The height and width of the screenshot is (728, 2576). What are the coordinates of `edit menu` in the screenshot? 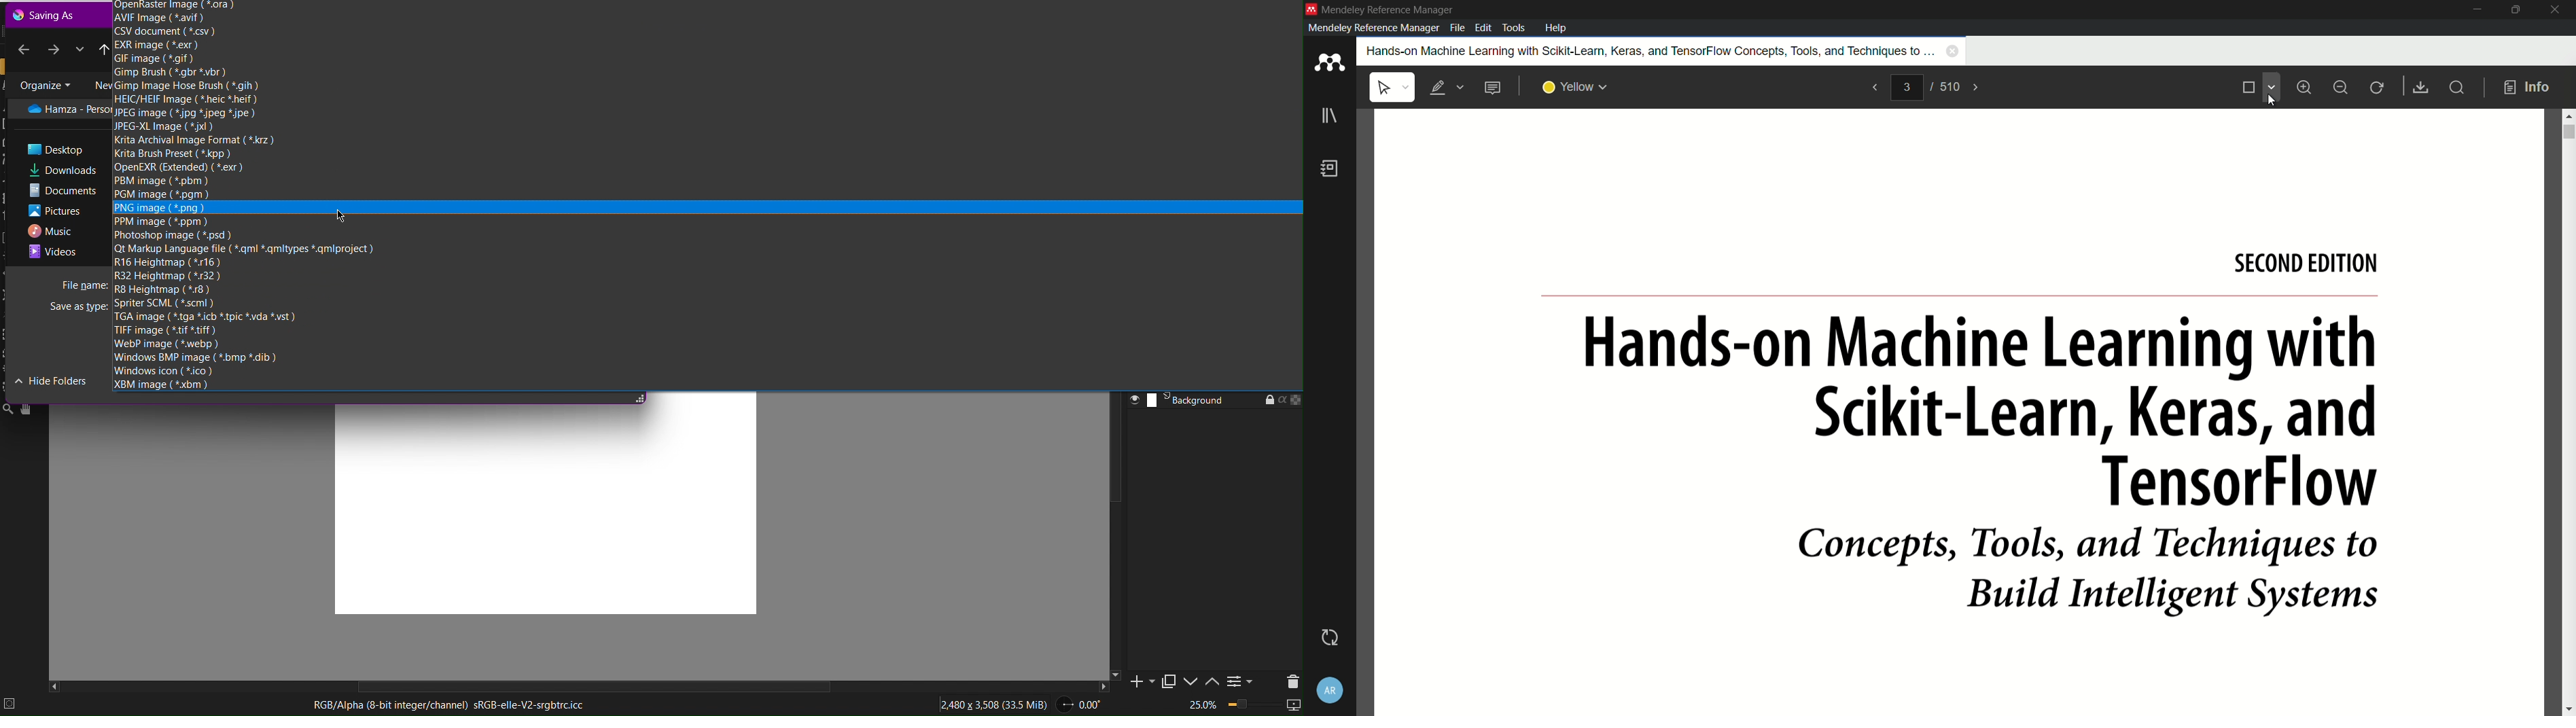 It's located at (1484, 28).